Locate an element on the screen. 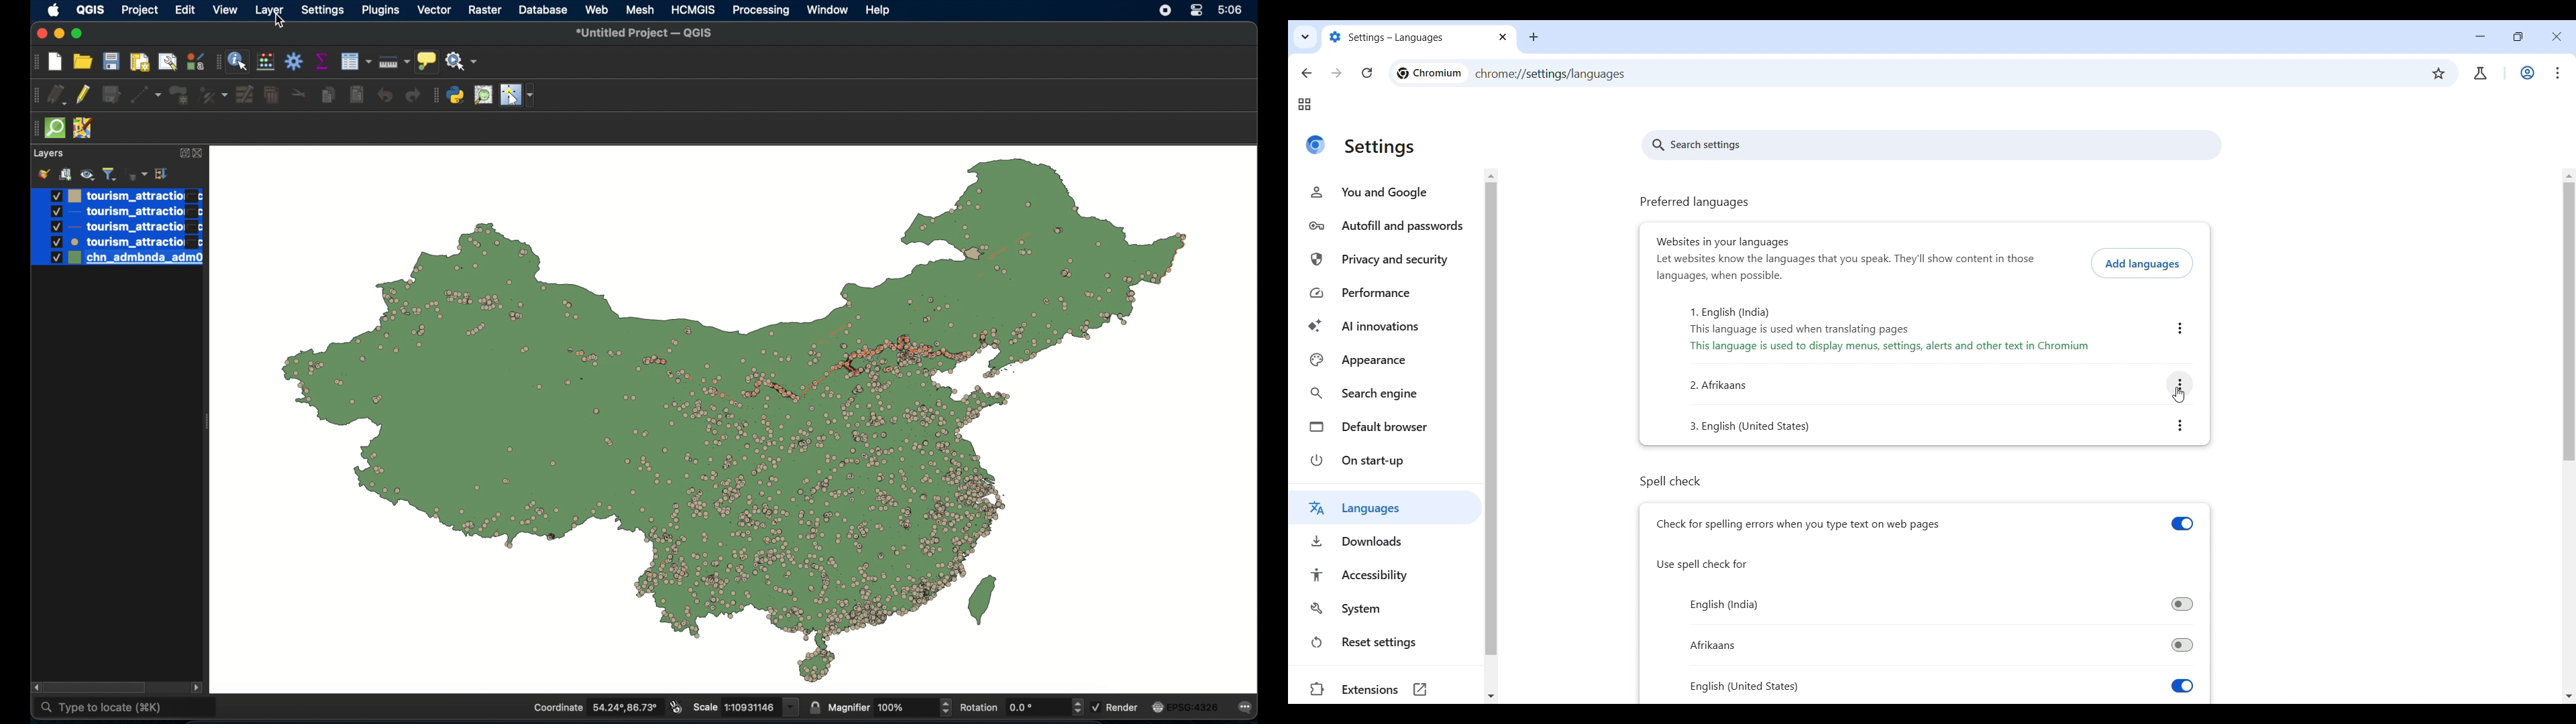  window is located at coordinates (828, 10).